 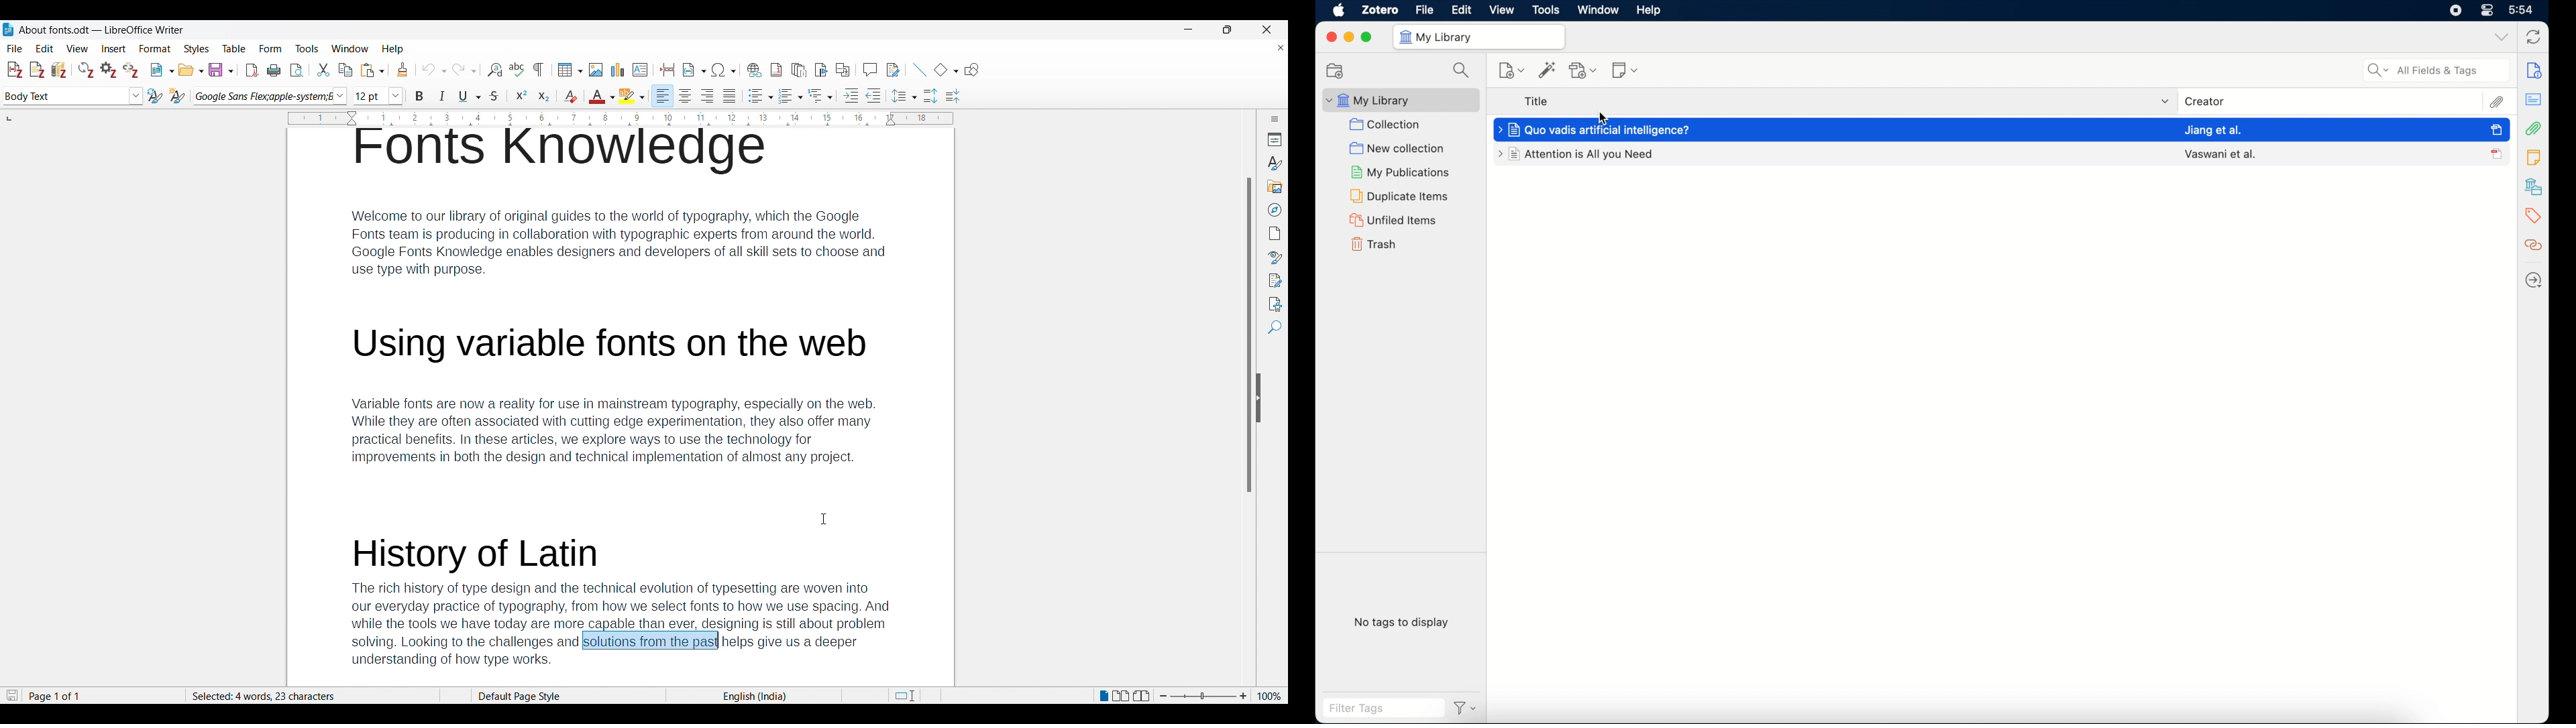 What do you see at coordinates (2219, 154) in the screenshot?
I see `created name` at bounding box center [2219, 154].